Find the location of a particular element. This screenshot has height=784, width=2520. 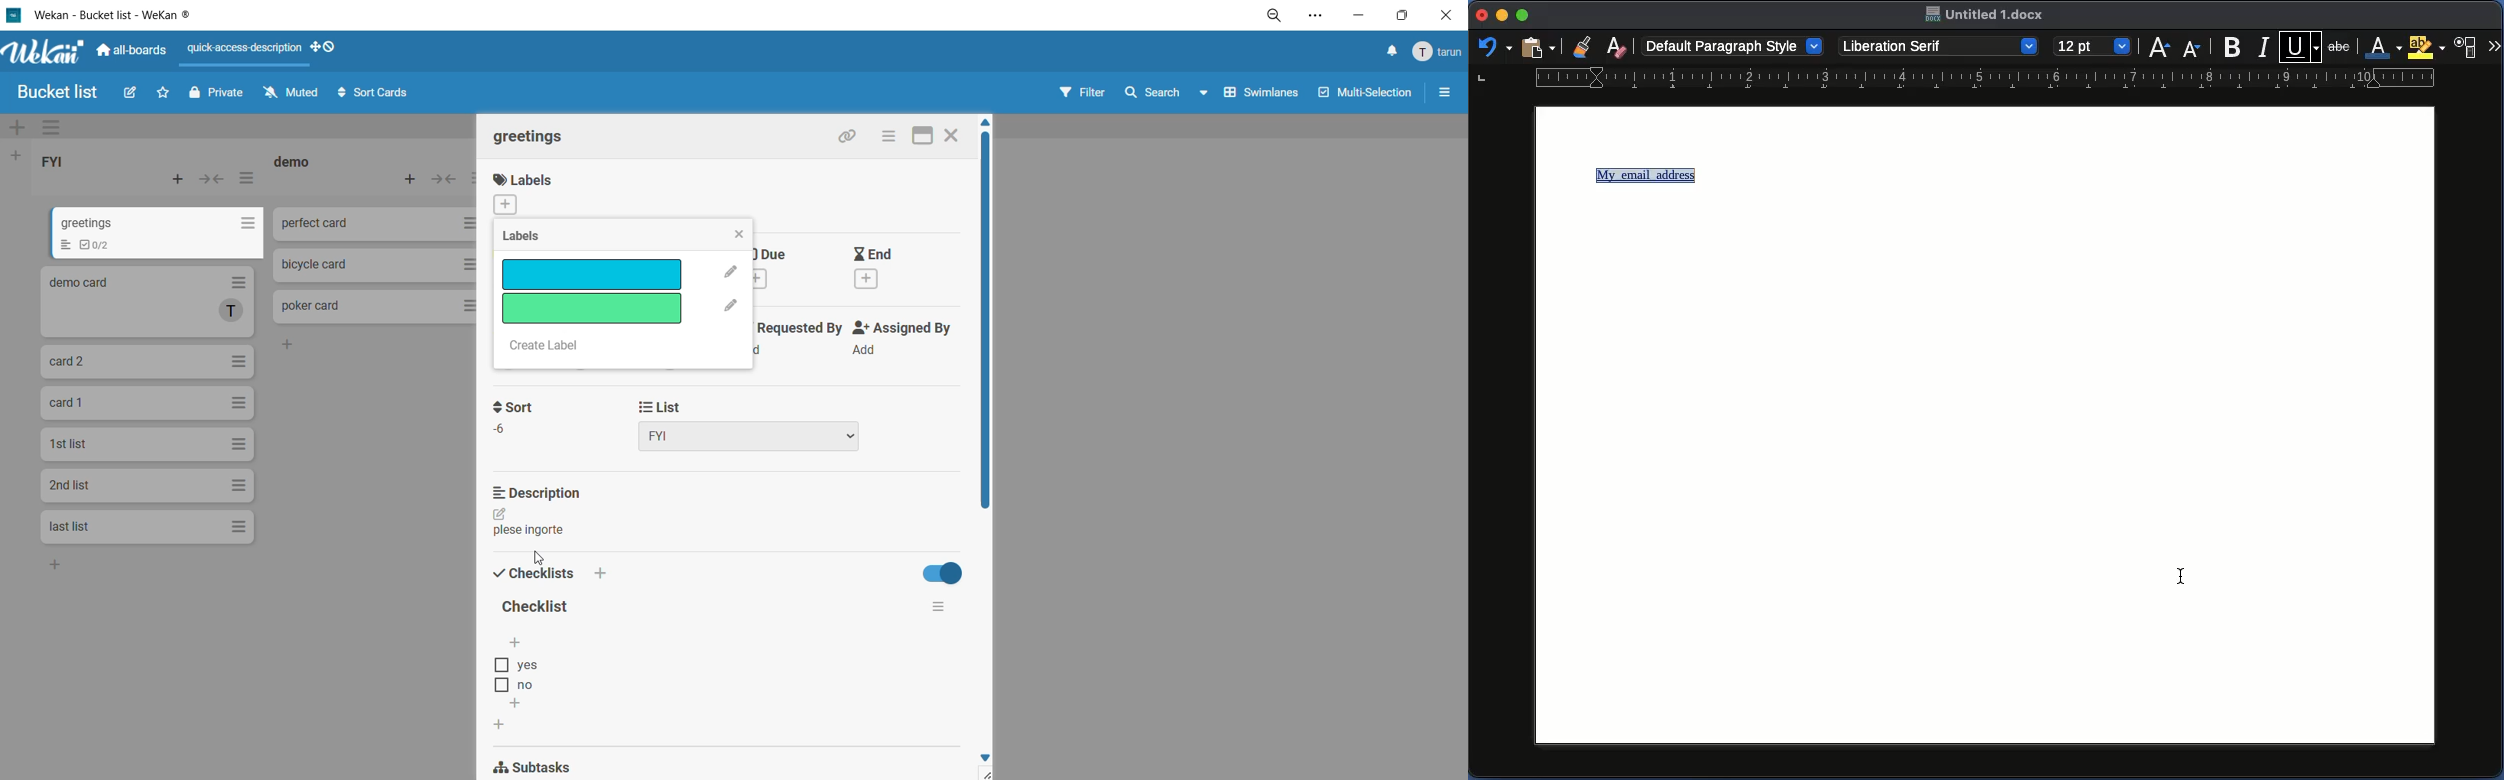

sidebar is located at coordinates (1446, 93).